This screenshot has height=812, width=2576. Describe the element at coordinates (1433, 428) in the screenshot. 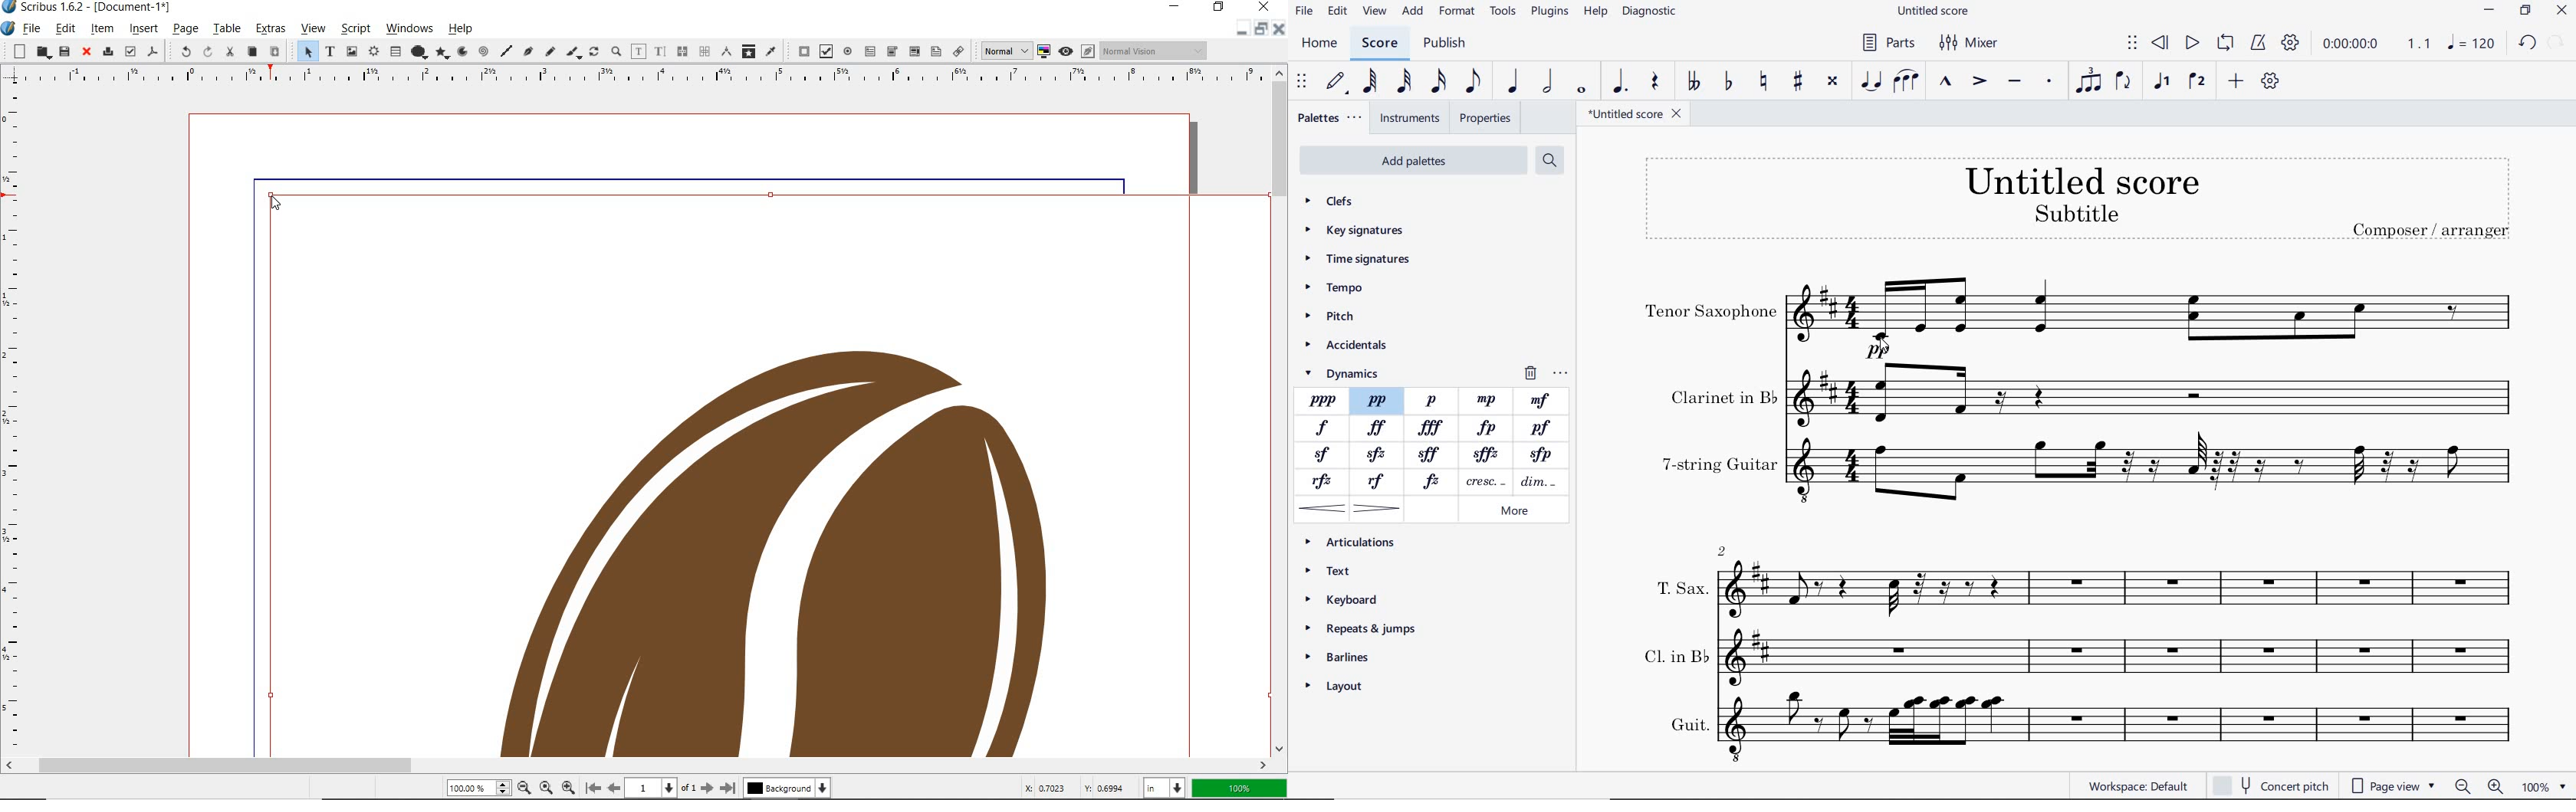

I see `FFF(FORTISSISSIMO)` at that location.